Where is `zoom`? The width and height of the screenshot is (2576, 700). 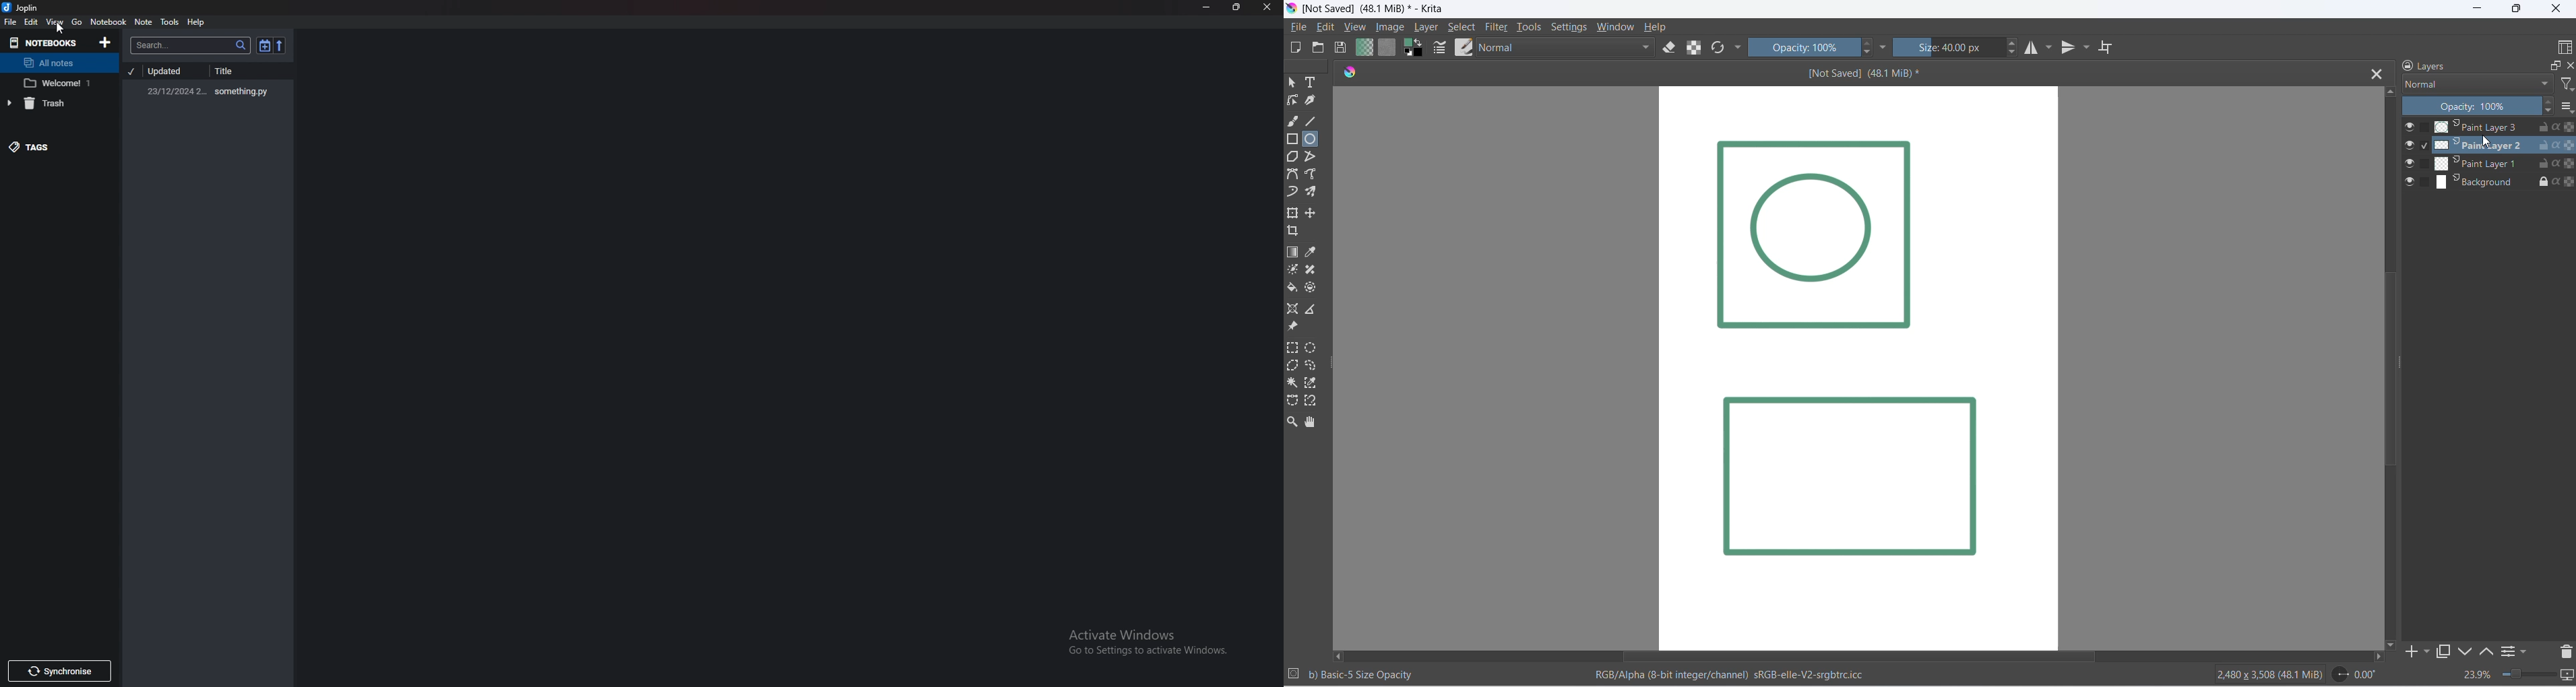
zoom is located at coordinates (2530, 673).